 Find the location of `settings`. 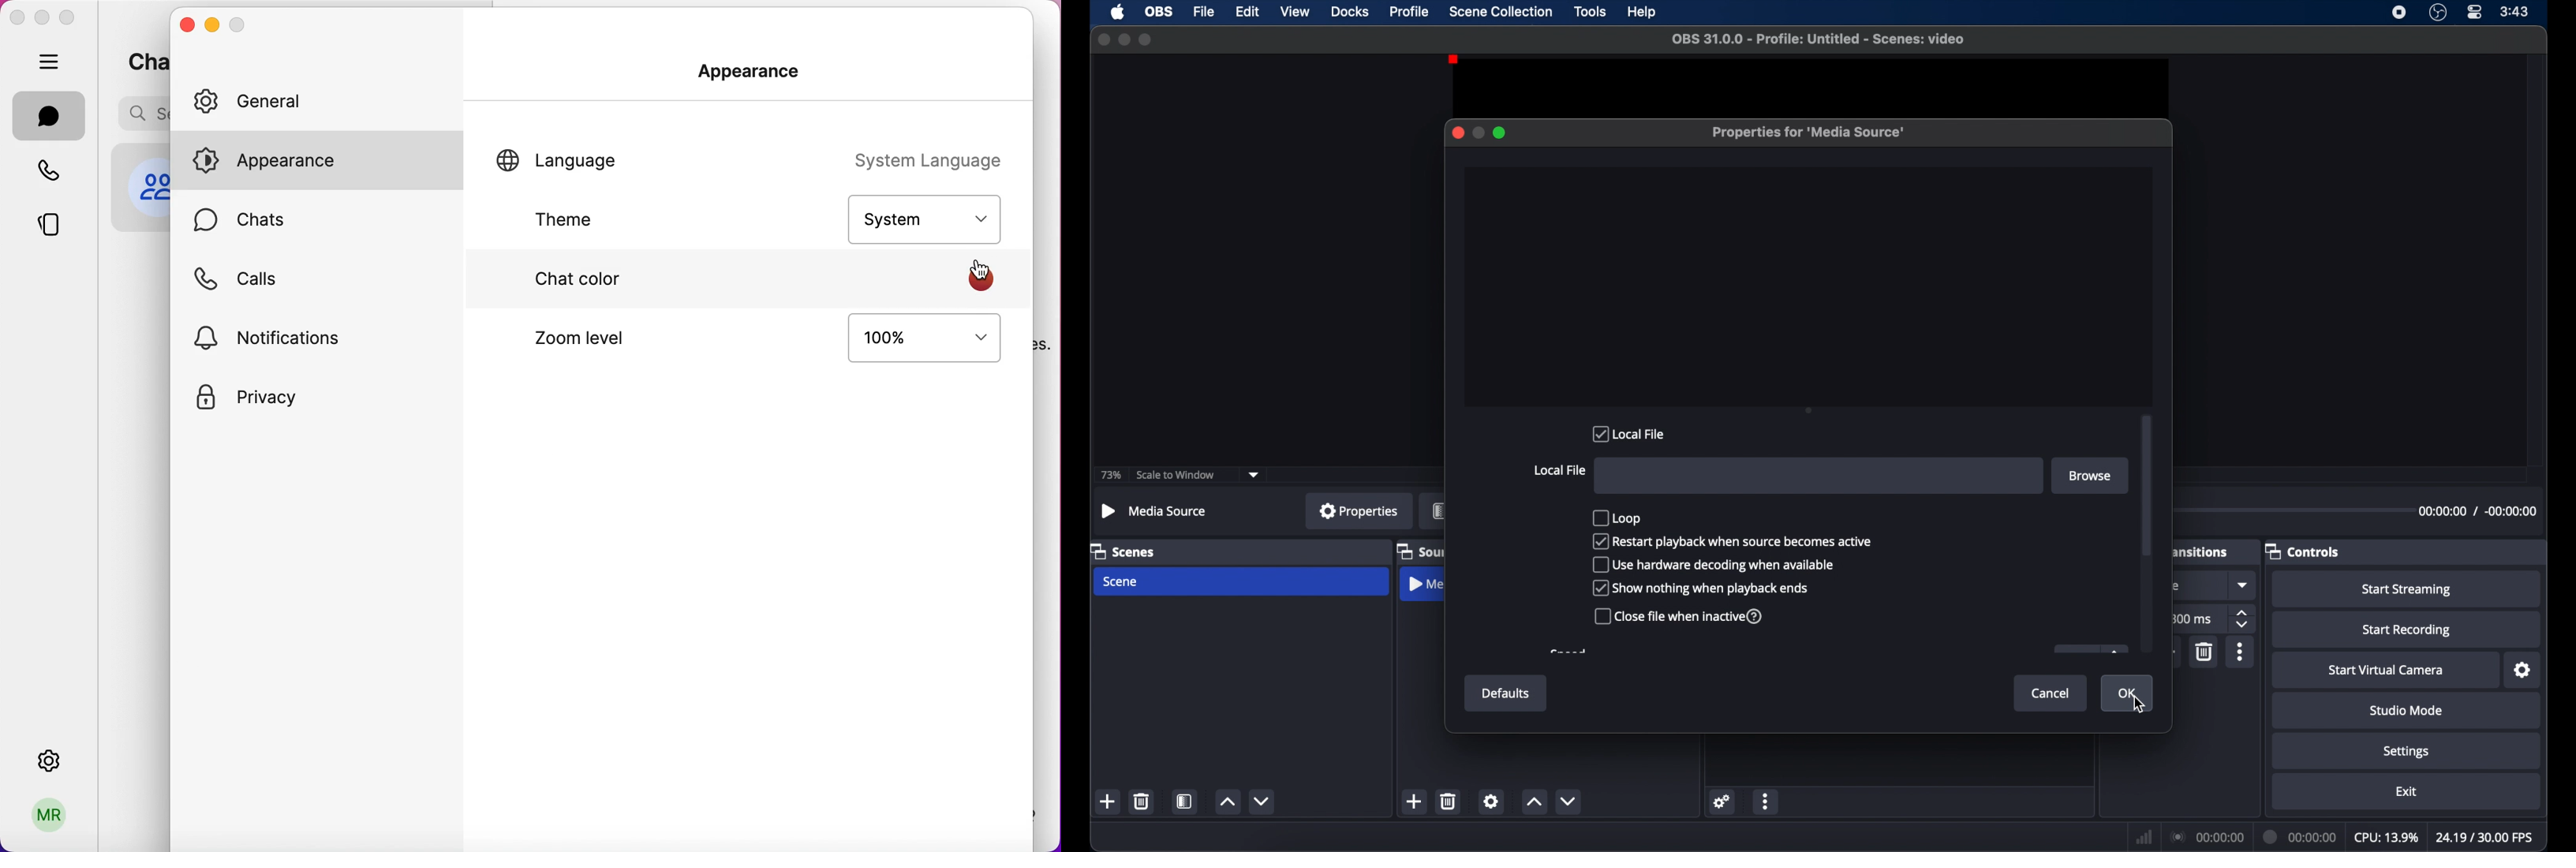

settings is located at coordinates (1722, 802).